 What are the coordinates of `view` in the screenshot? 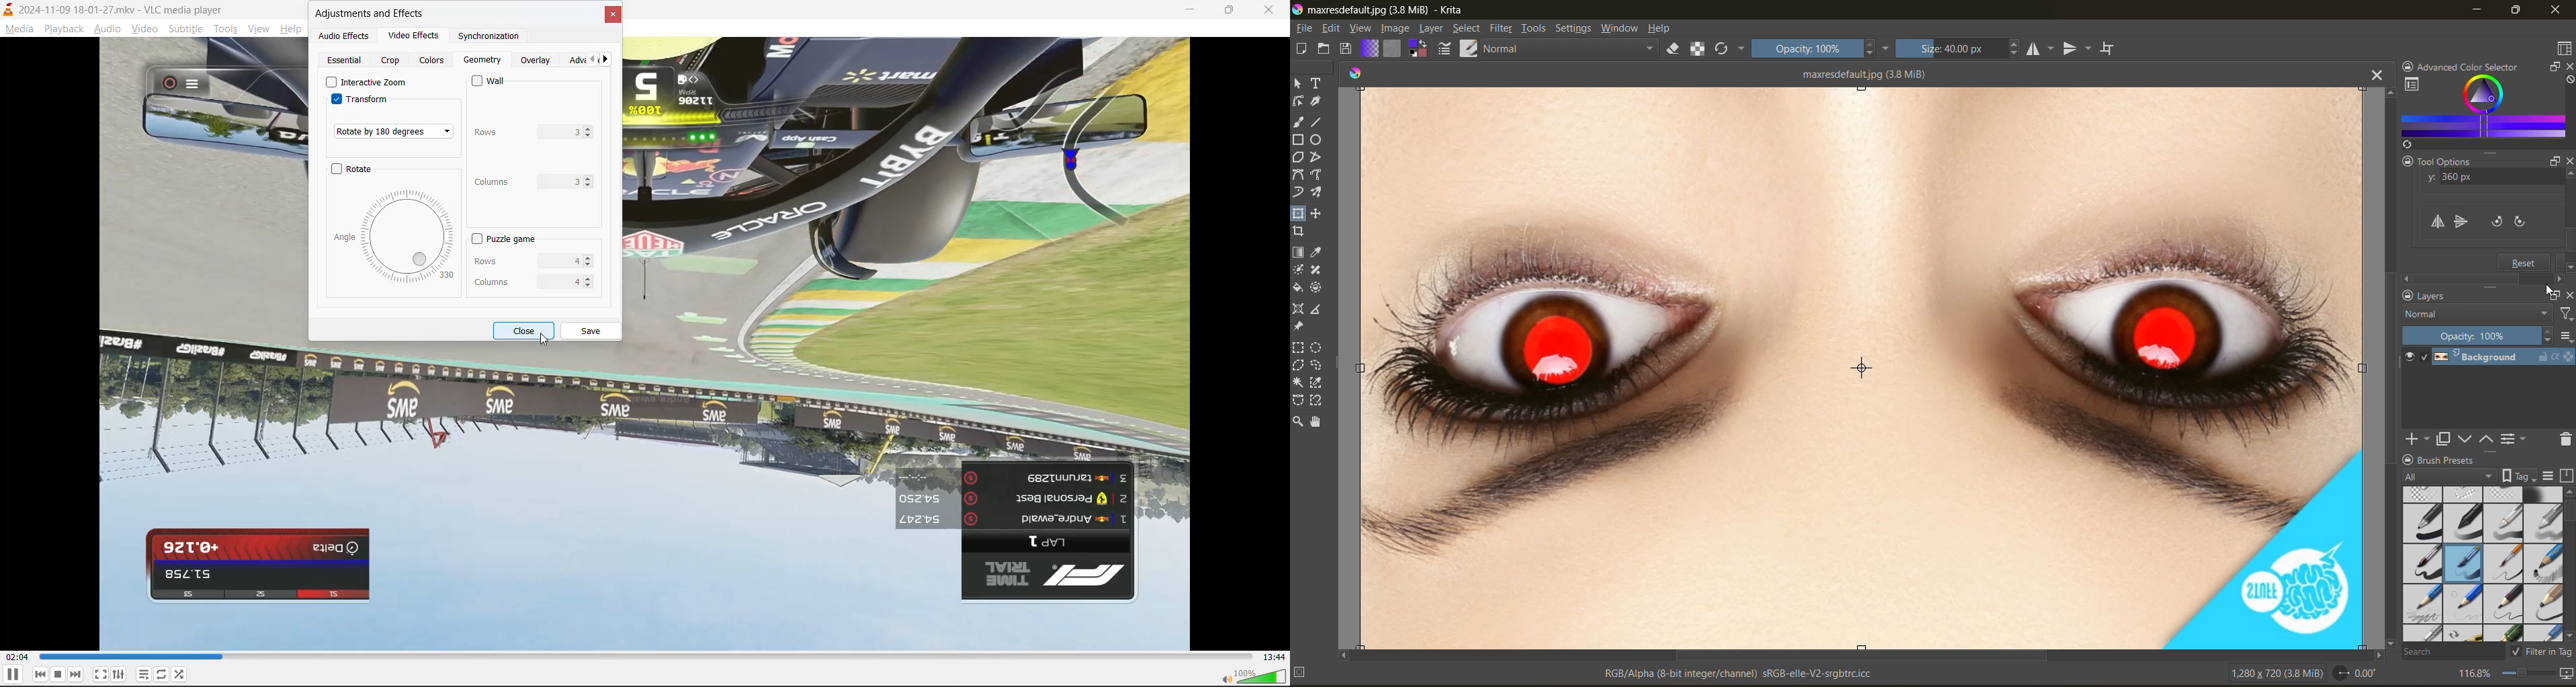 It's located at (257, 29).